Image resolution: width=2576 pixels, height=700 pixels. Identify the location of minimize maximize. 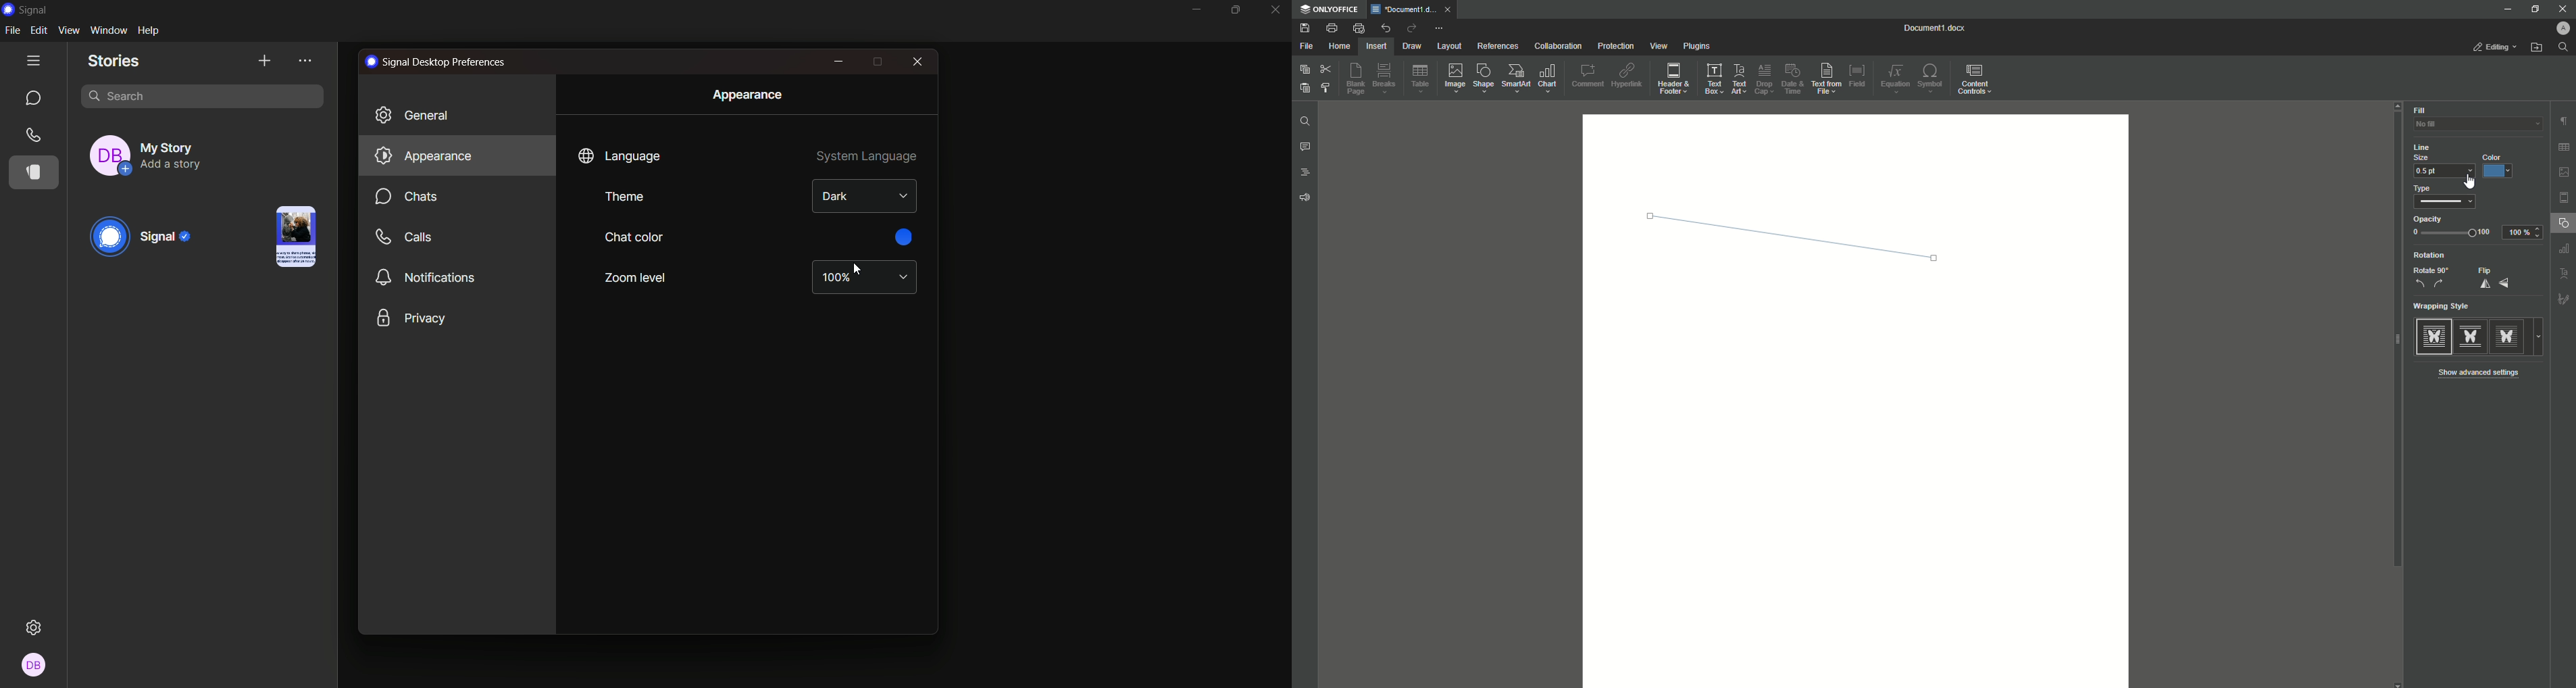
(1236, 10).